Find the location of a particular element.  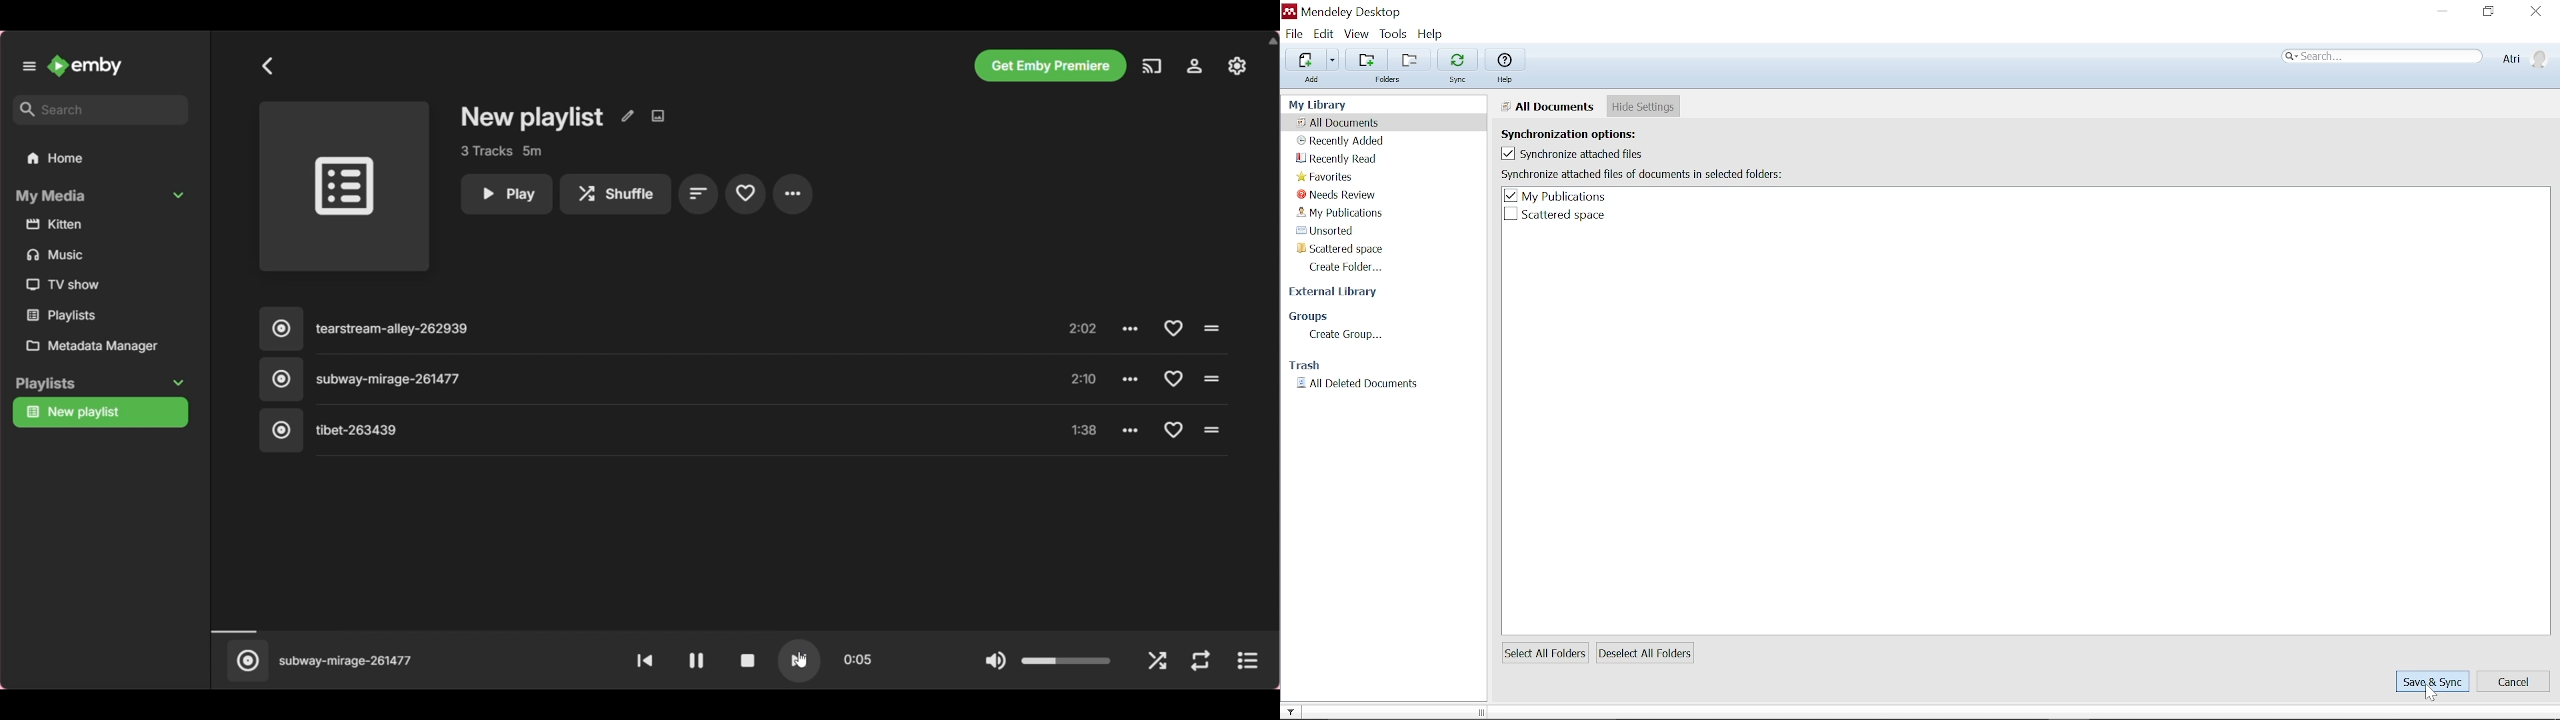

Create Group is located at coordinates (1344, 334).